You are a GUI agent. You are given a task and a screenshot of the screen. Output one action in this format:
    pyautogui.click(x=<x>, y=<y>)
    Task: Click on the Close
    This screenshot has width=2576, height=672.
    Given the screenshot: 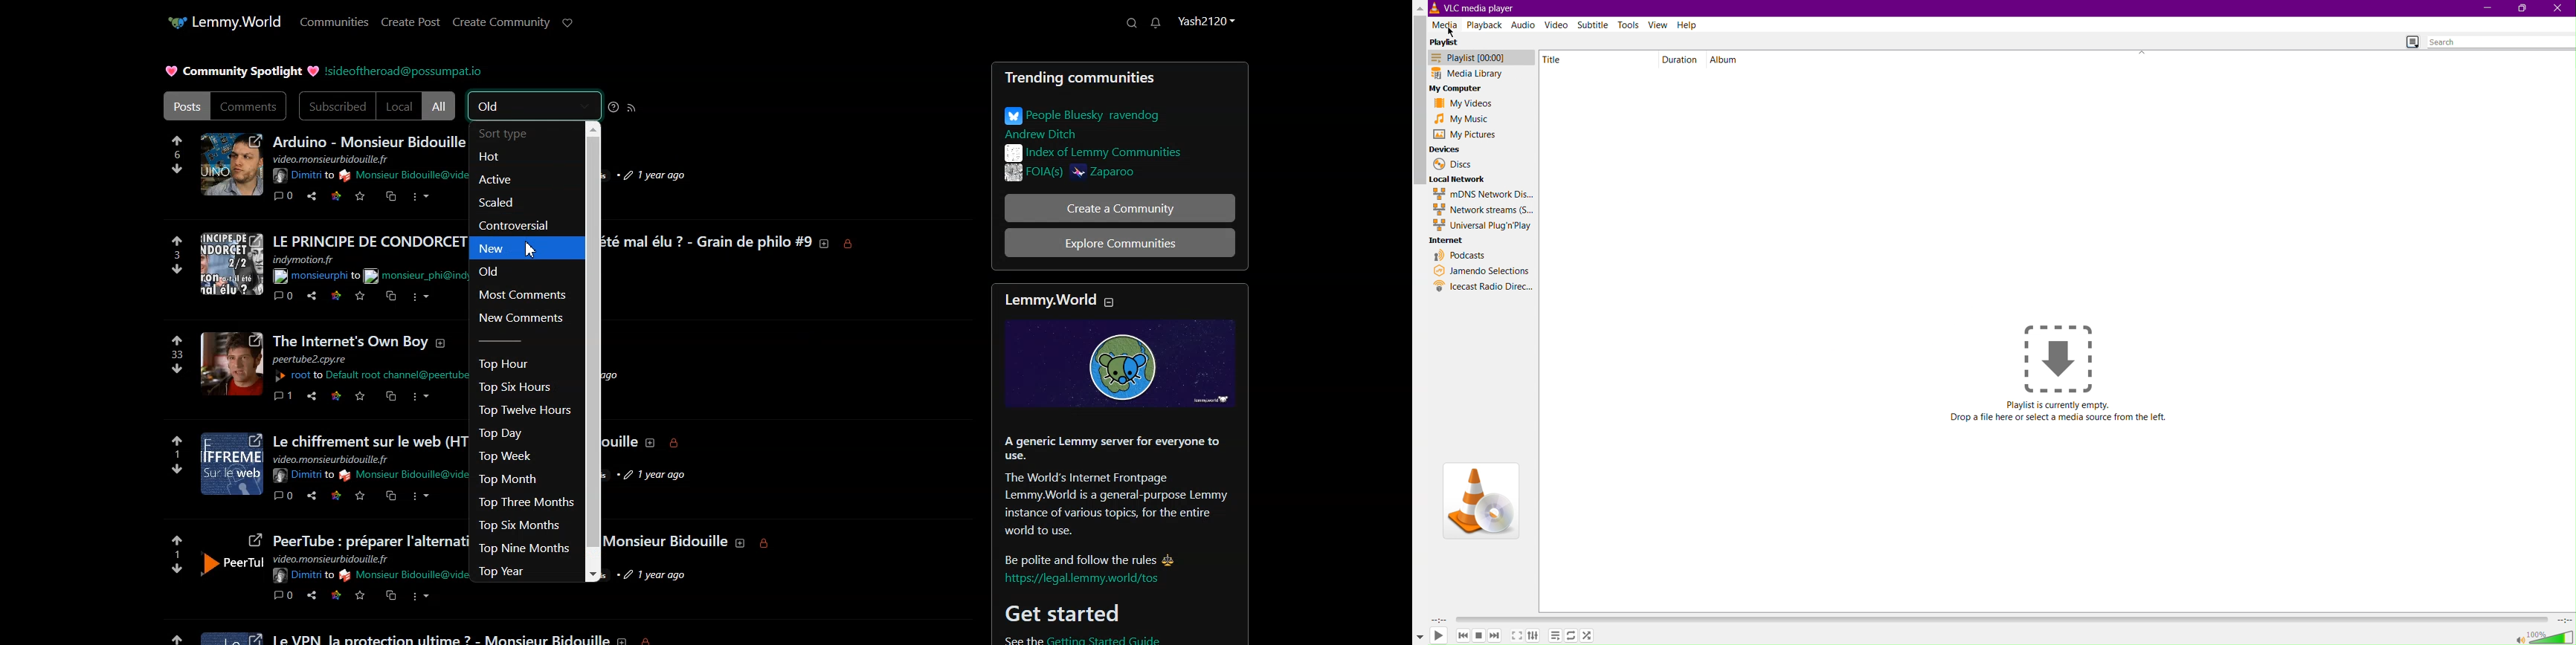 What is the action you would take?
    pyautogui.click(x=2558, y=8)
    